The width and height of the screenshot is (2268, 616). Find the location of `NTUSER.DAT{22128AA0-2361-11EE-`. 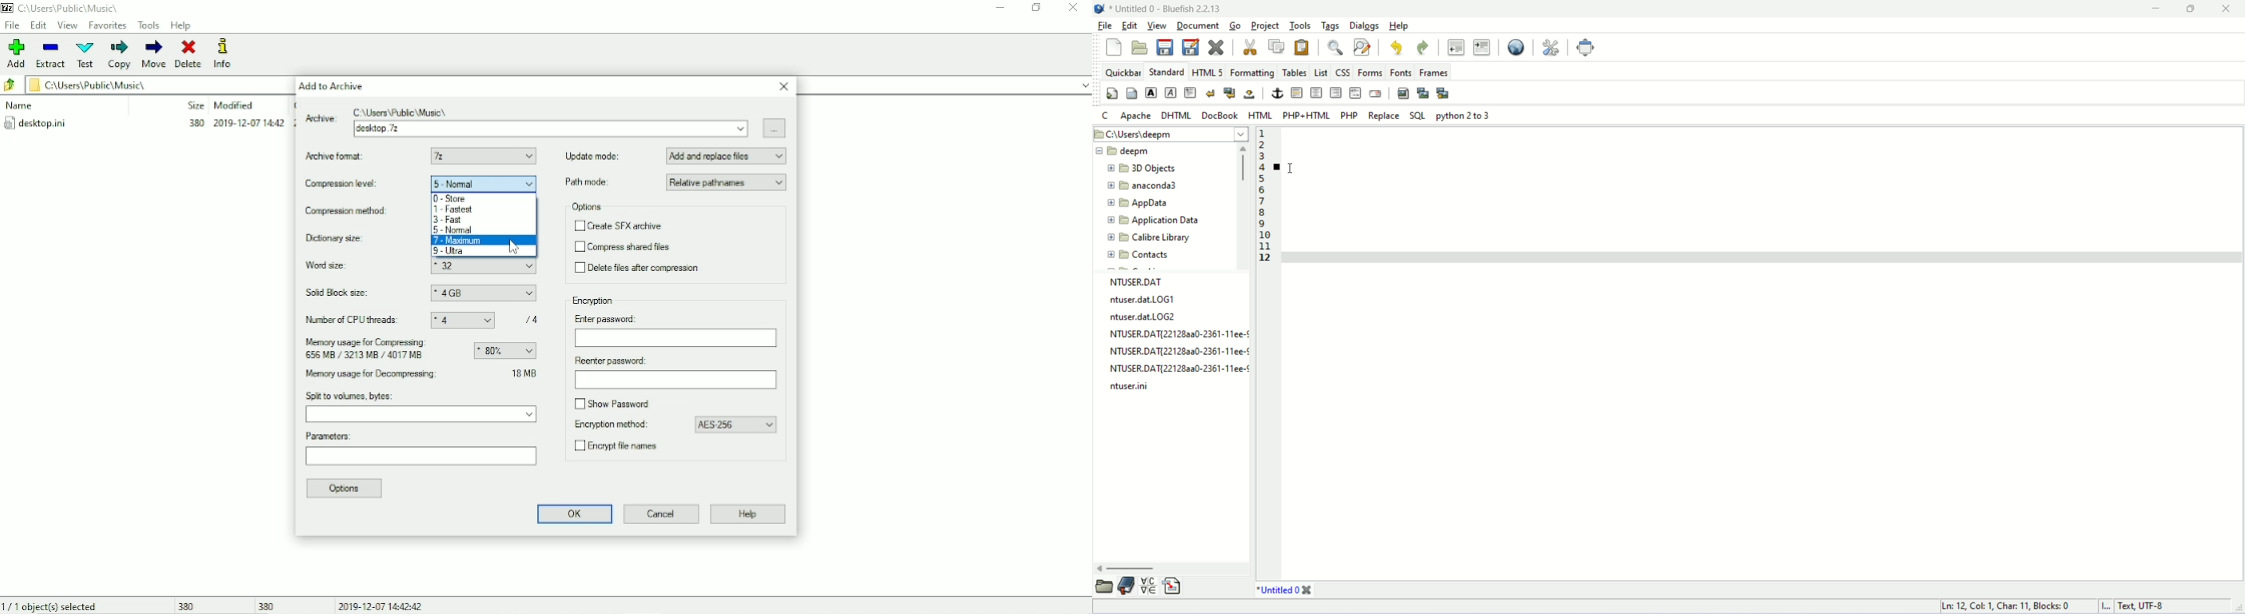

NTUSER.DAT{22128AA0-2361-11EE- is located at coordinates (1183, 369).